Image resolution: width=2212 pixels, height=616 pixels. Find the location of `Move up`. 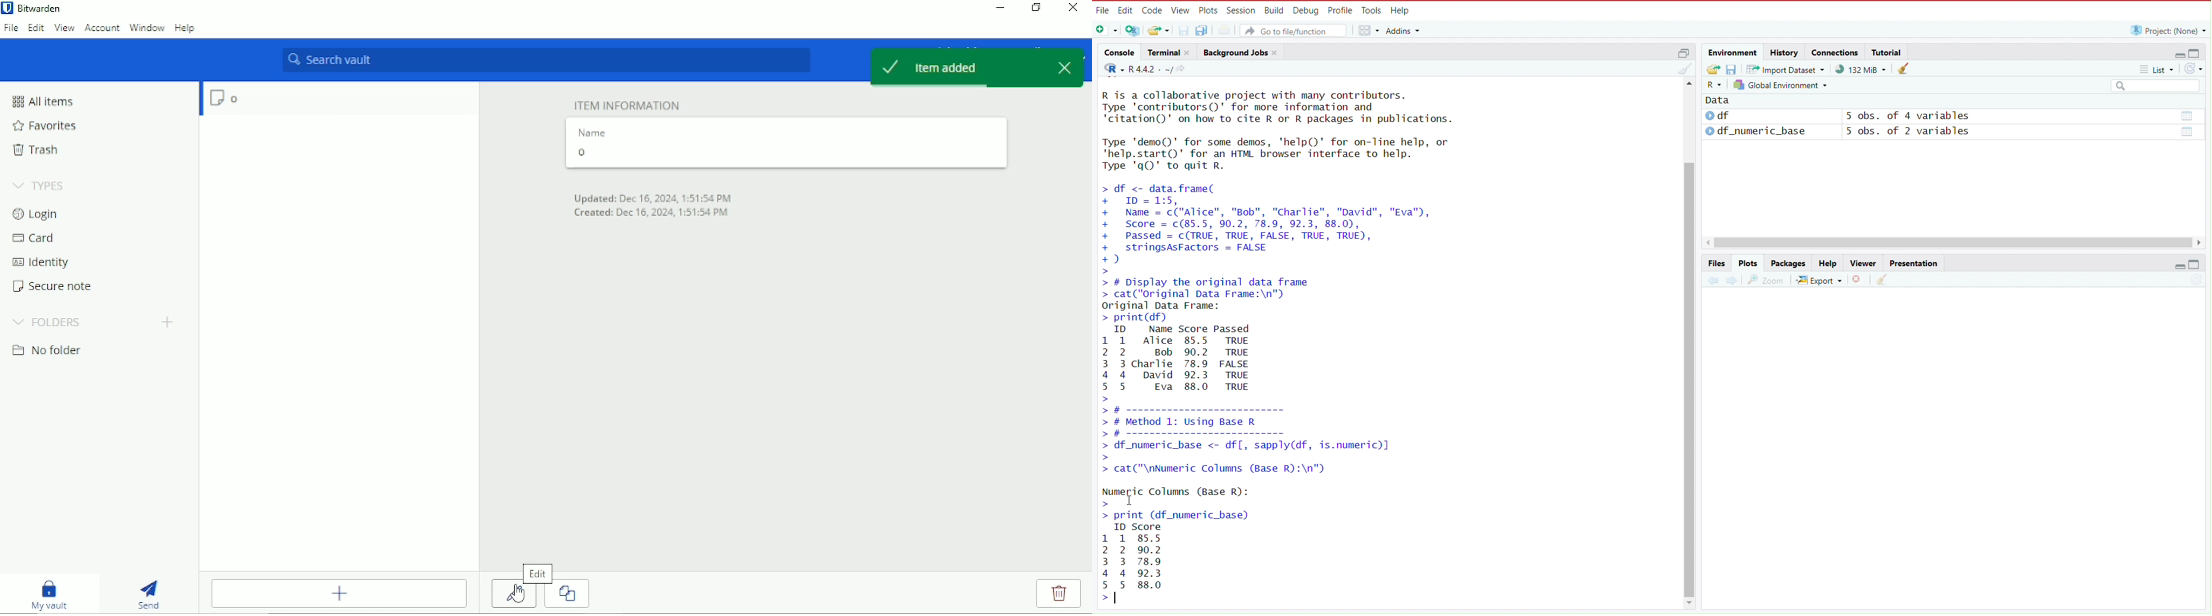

Move up is located at coordinates (1690, 86).